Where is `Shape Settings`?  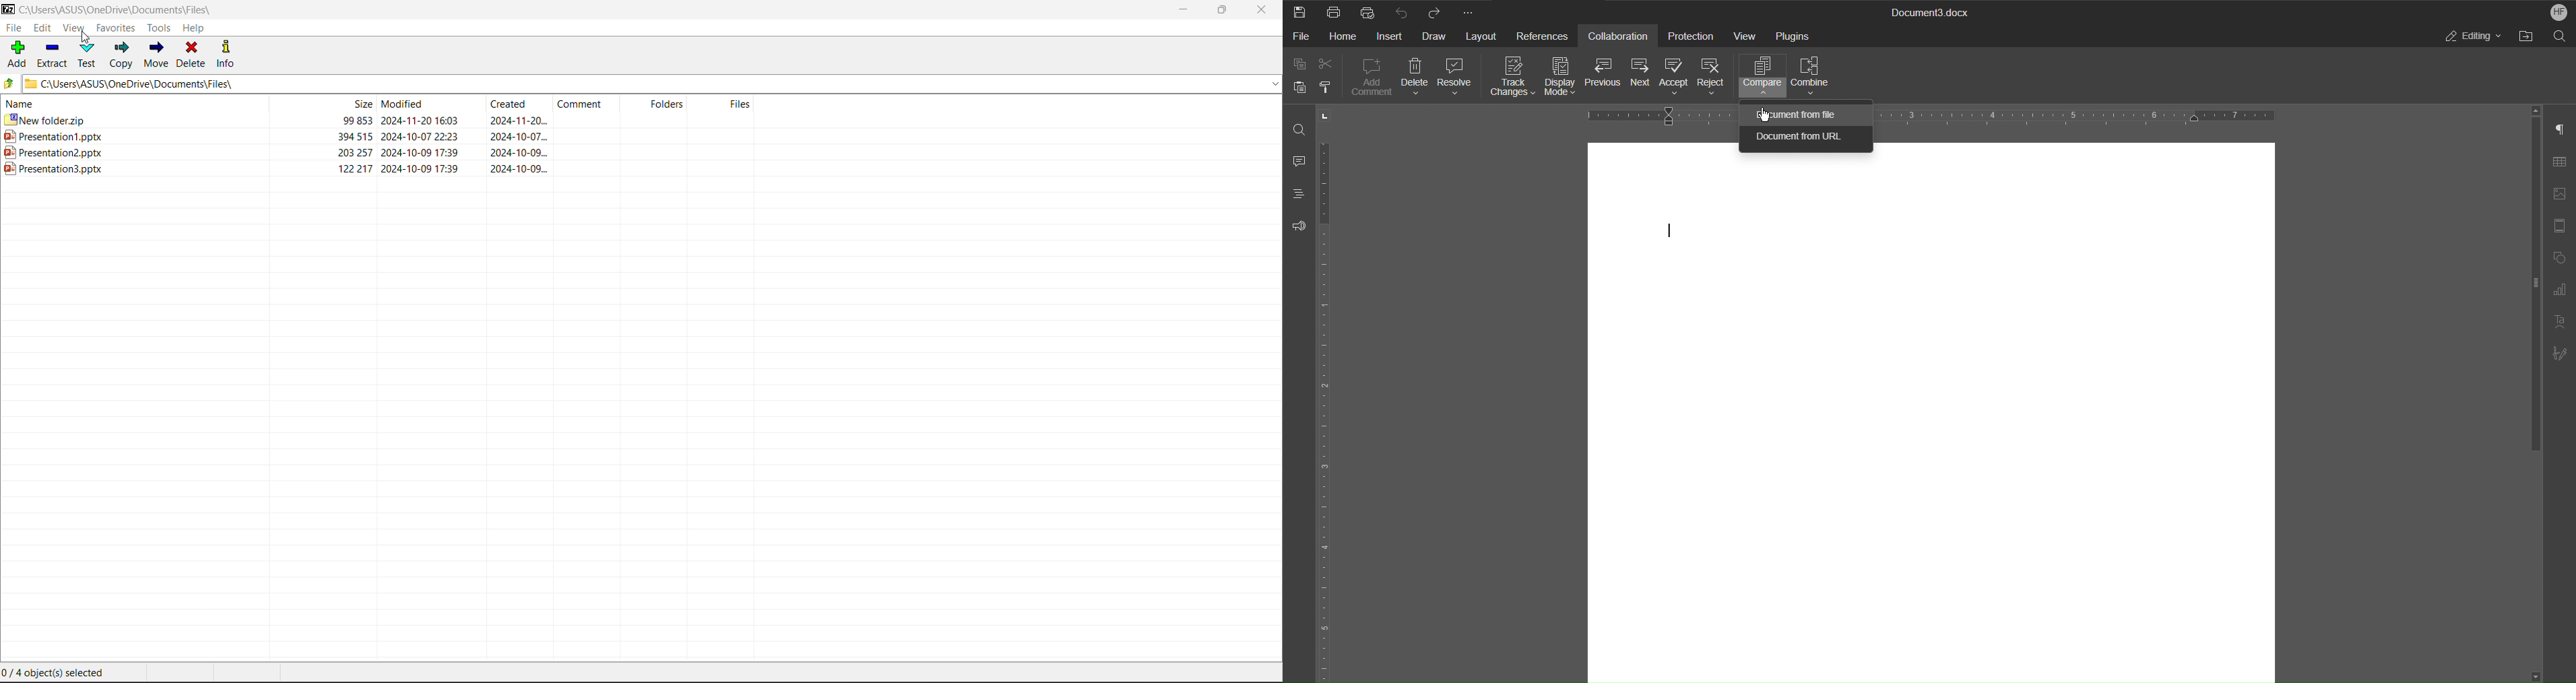 Shape Settings is located at coordinates (2561, 257).